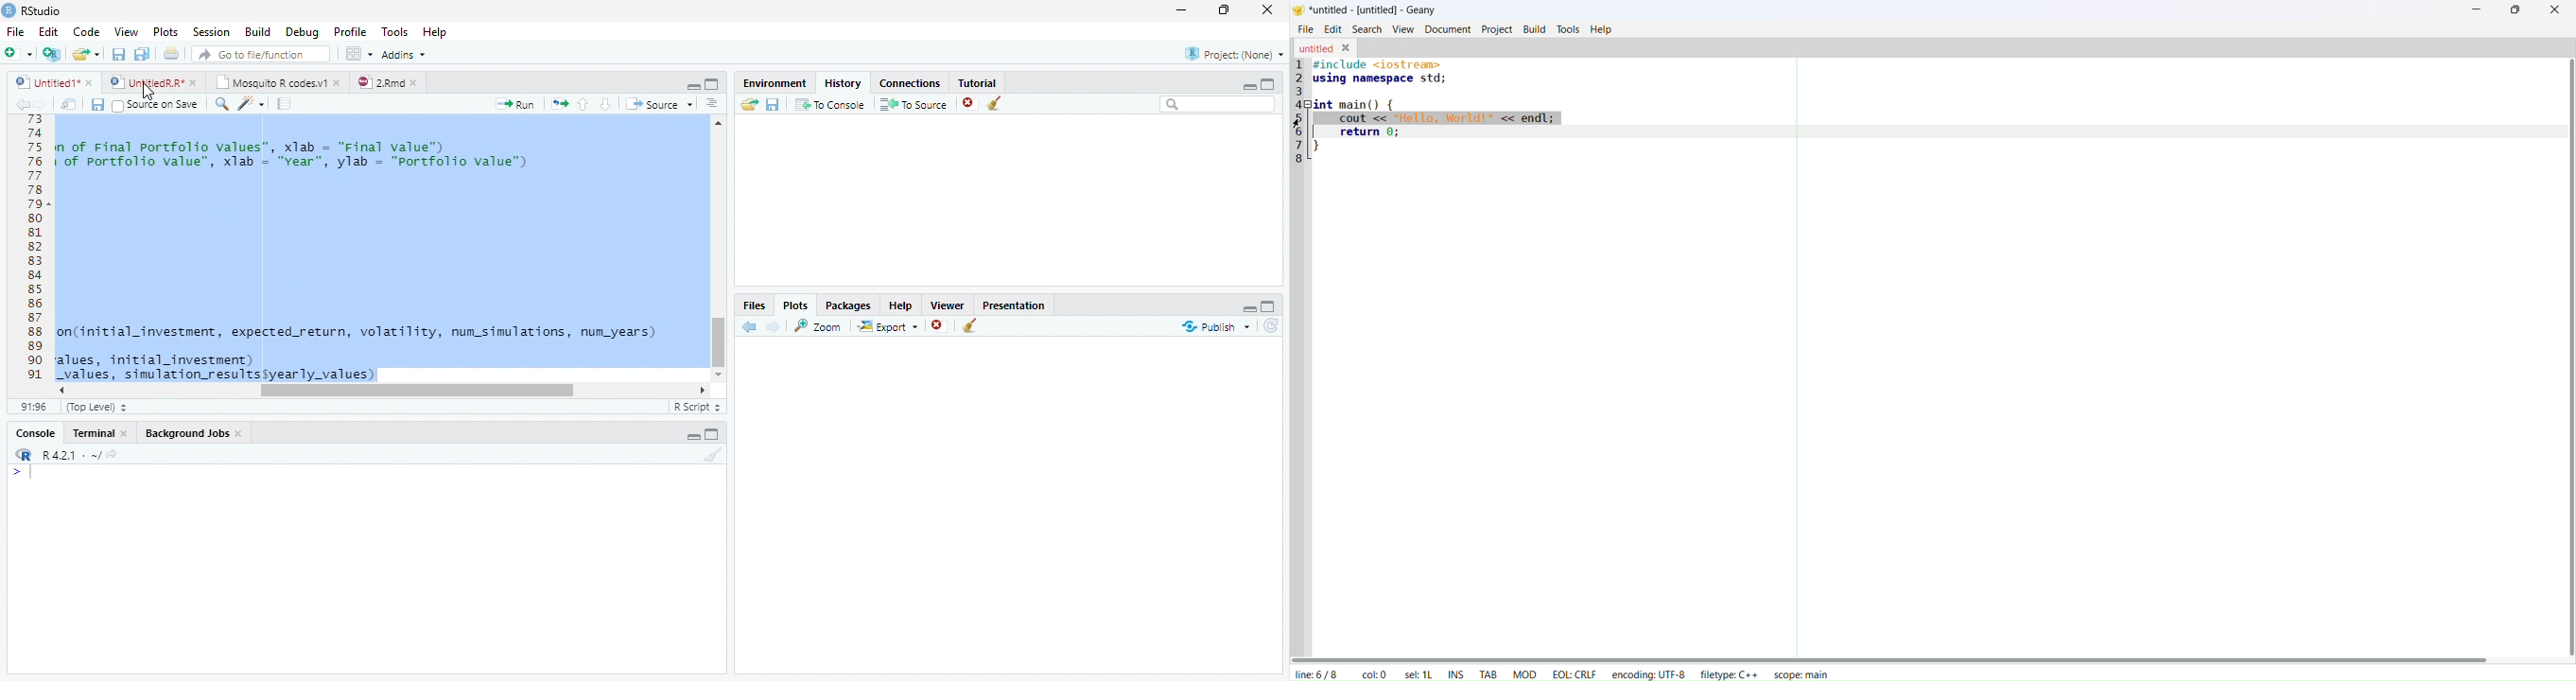 This screenshot has width=2576, height=700. What do you see at coordinates (847, 304) in the screenshot?
I see `Packages` at bounding box center [847, 304].